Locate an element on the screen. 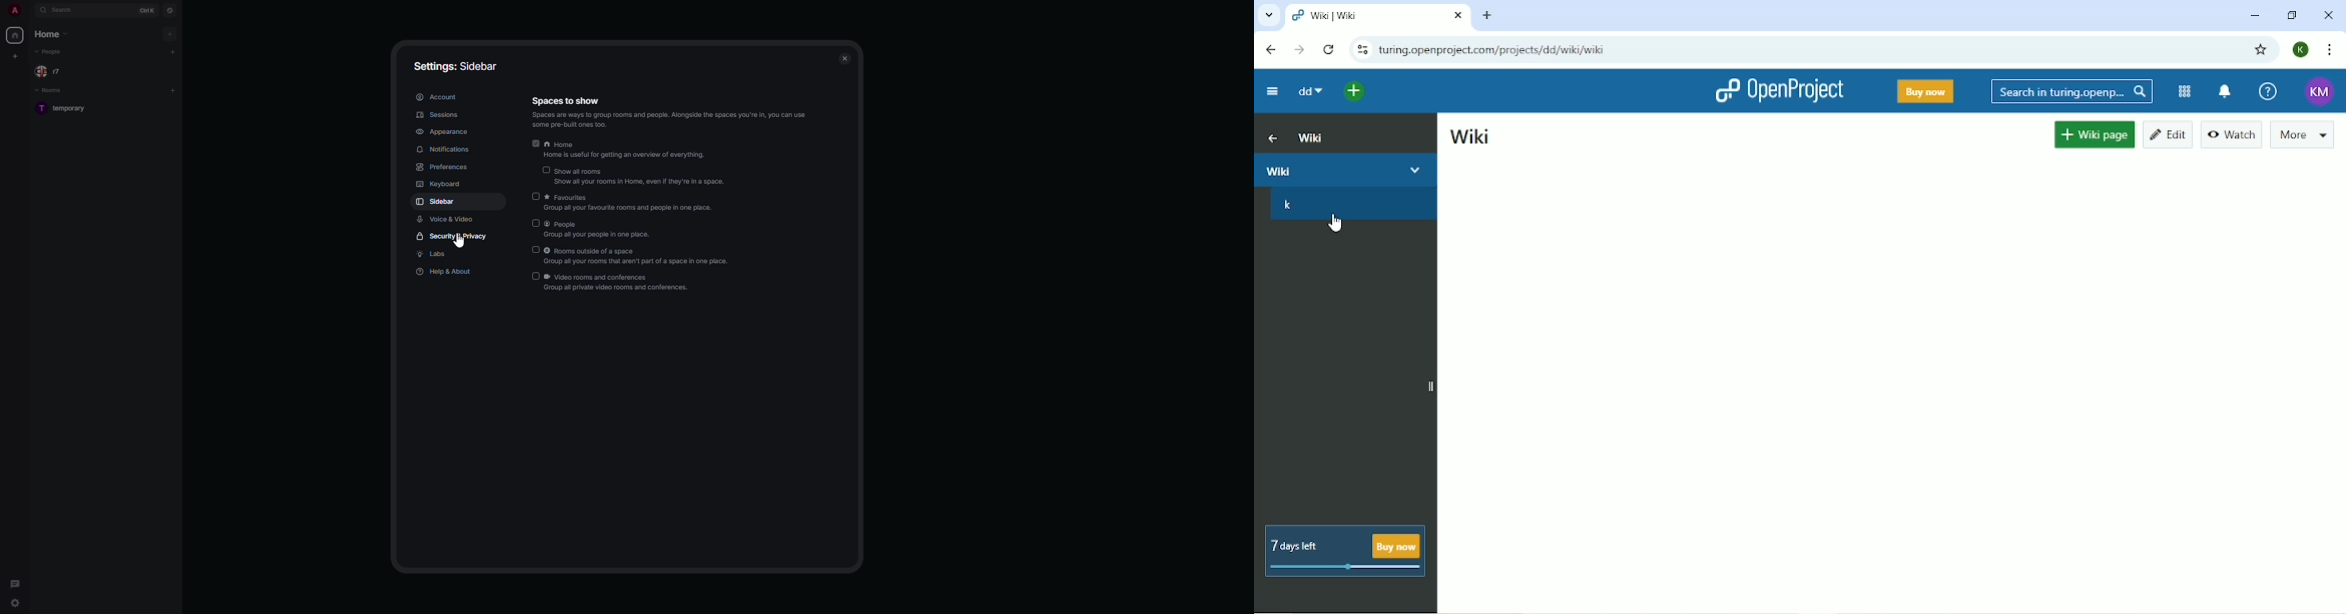 This screenshot has width=2352, height=616. show all rooms is located at coordinates (633, 174).